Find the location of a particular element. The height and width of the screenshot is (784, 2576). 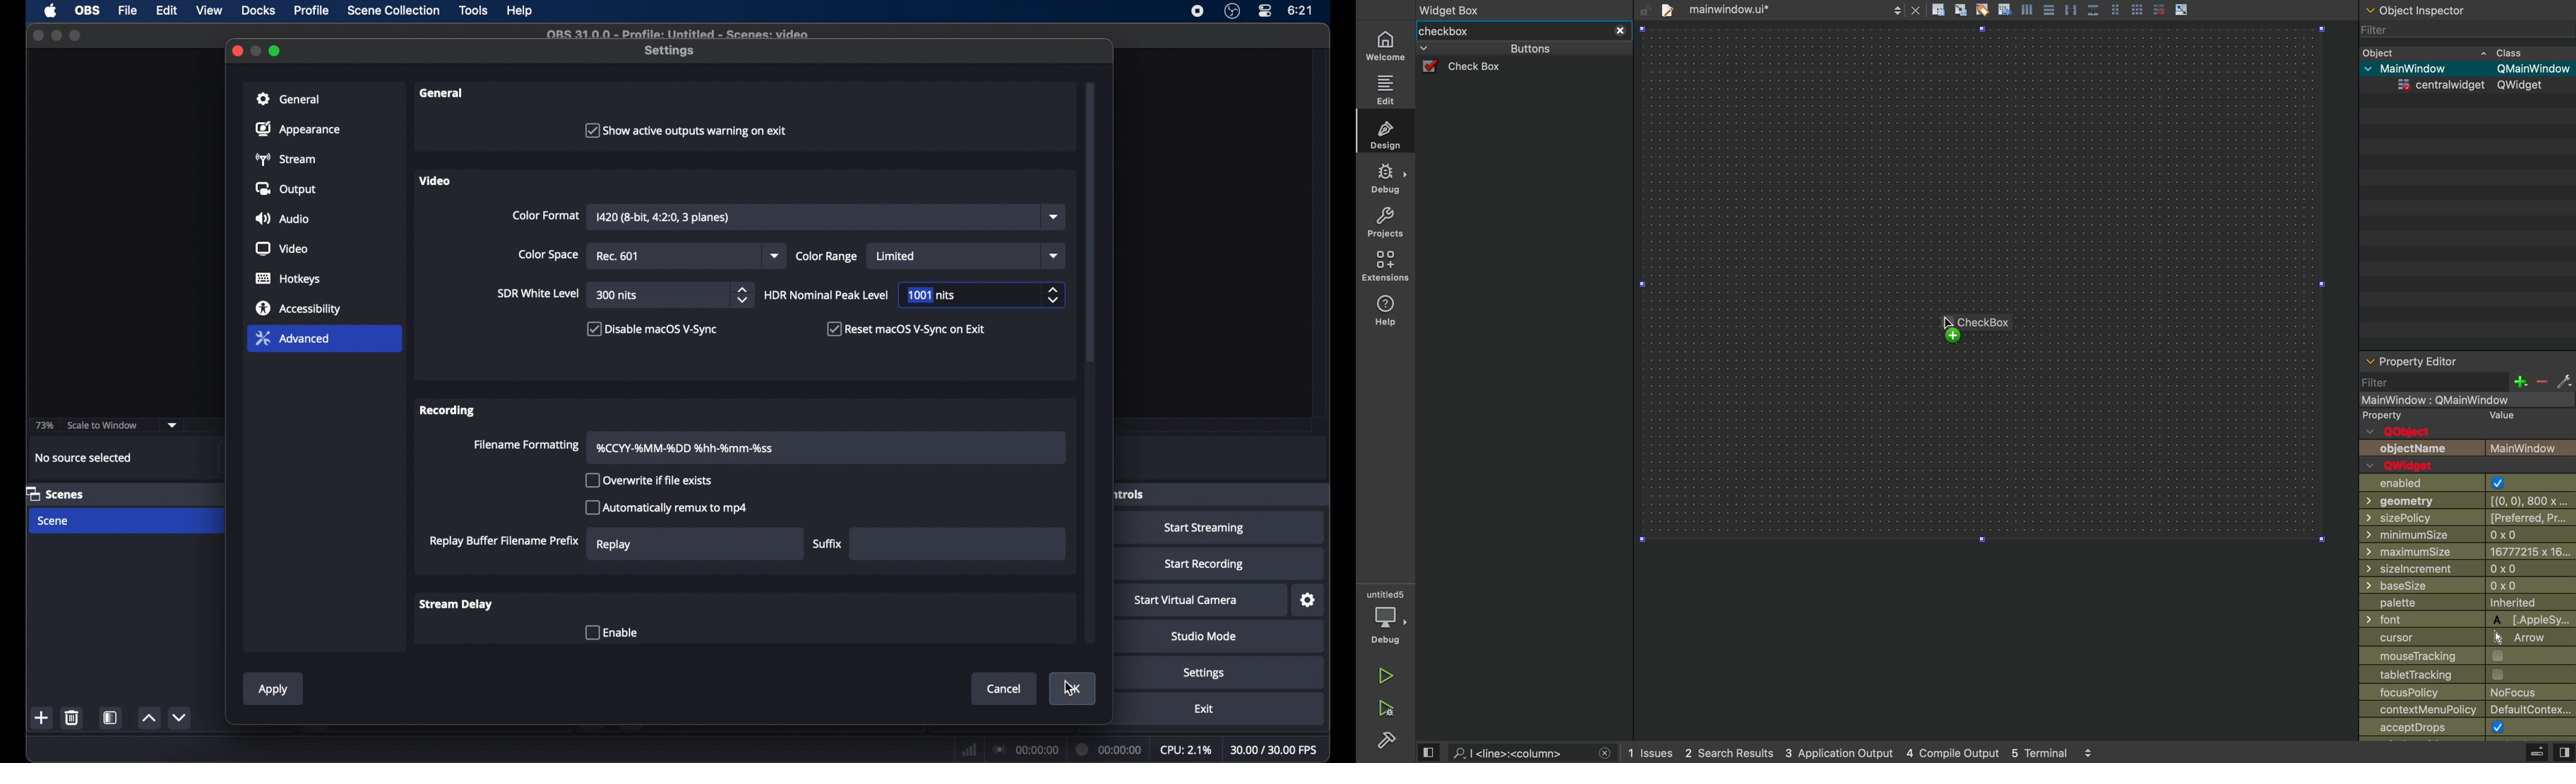

screen recorder icon is located at coordinates (1198, 11).